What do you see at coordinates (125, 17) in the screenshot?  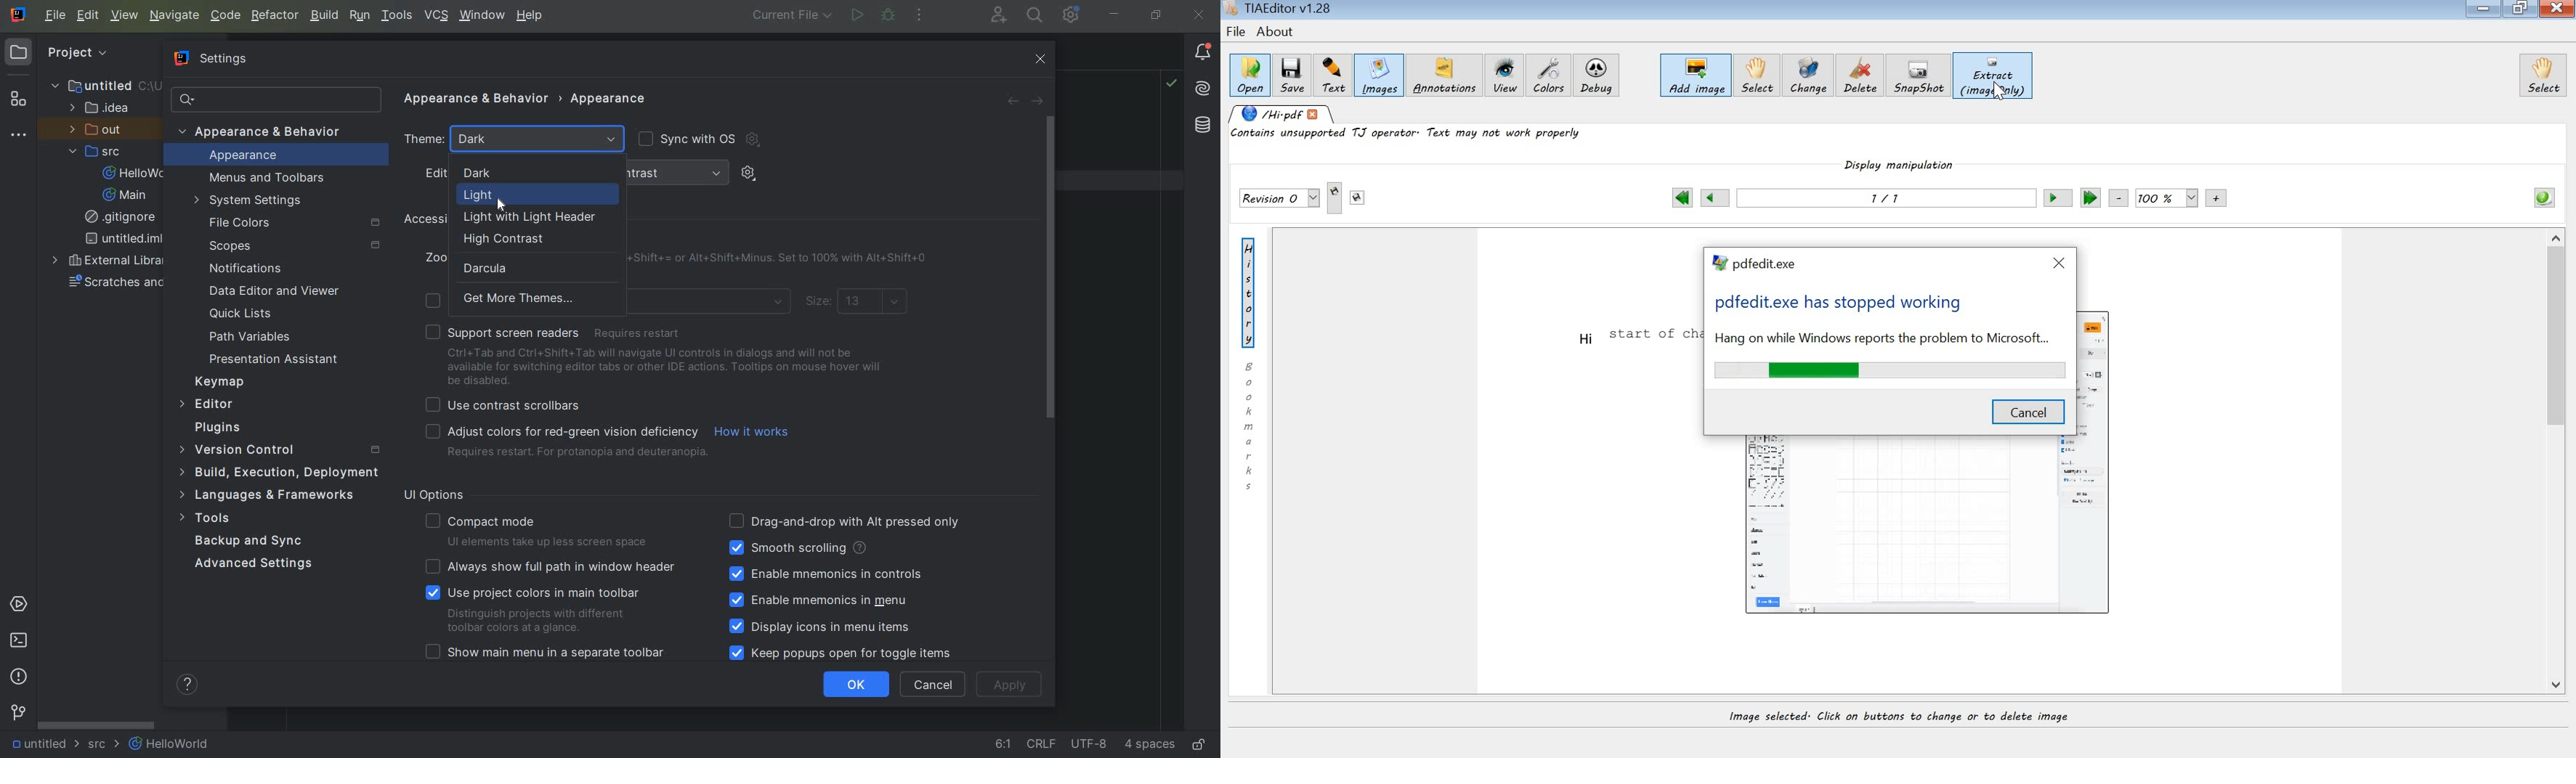 I see `VIEW` at bounding box center [125, 17].